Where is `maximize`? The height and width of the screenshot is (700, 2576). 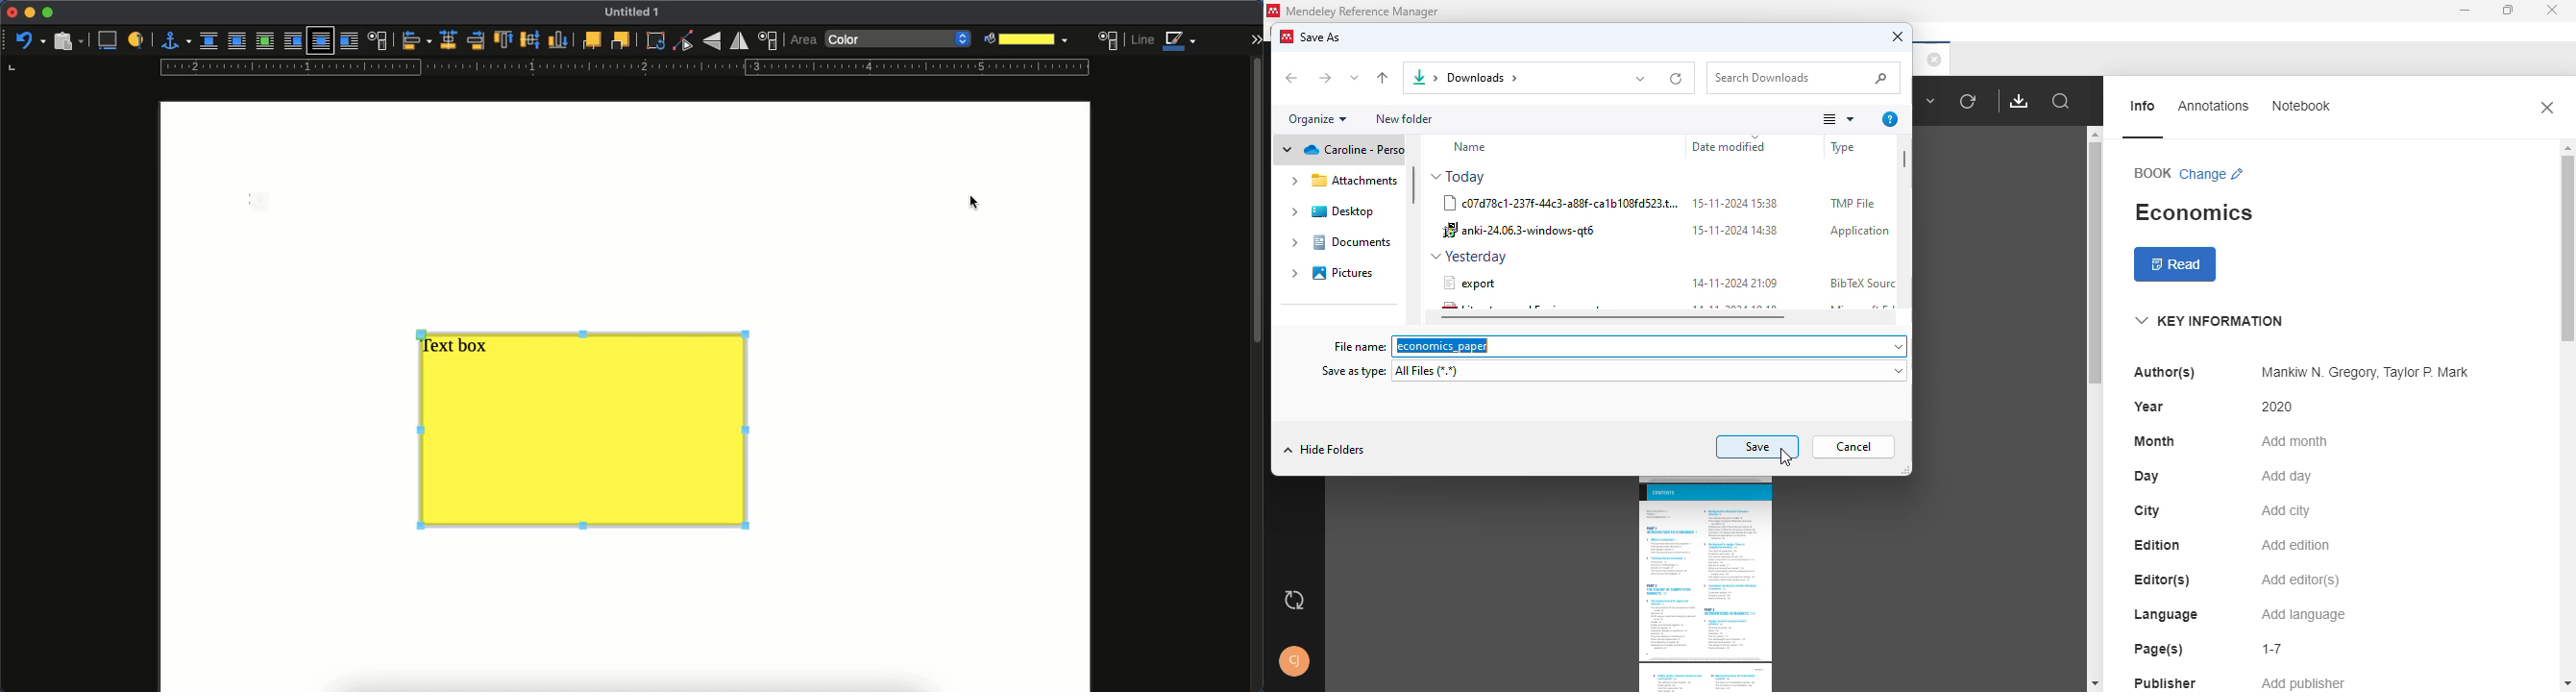 maximize is located at coordinates (2508, 11).